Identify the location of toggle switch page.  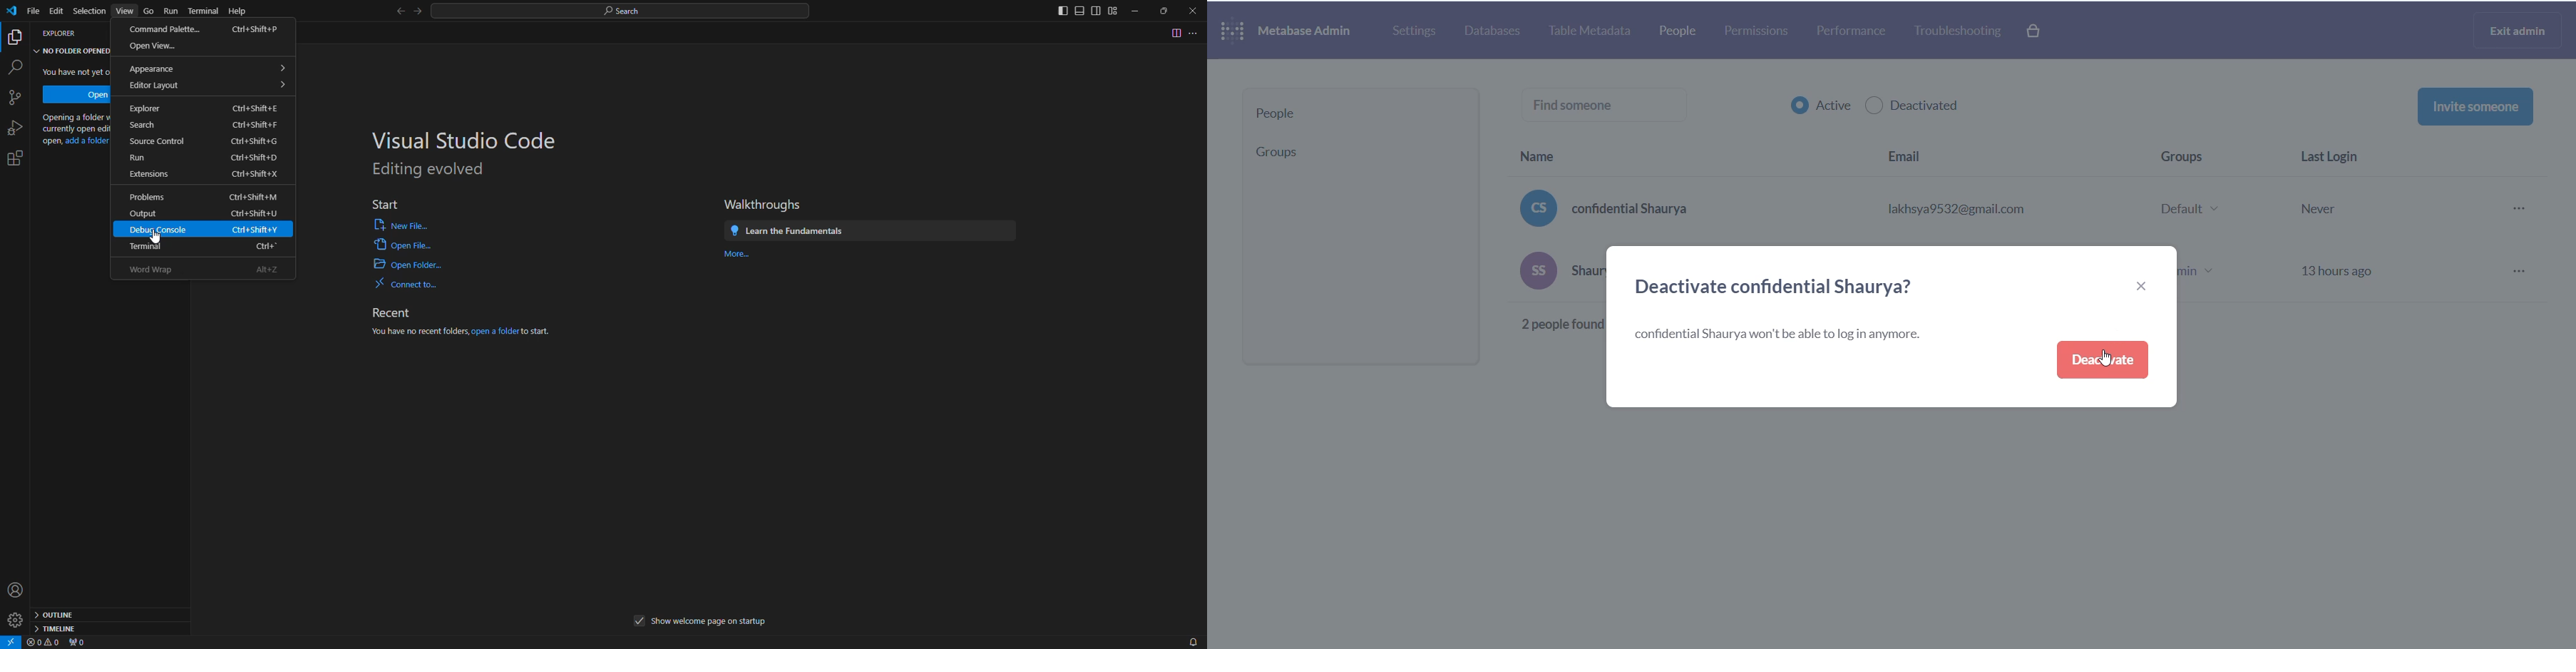
(1172, 34).